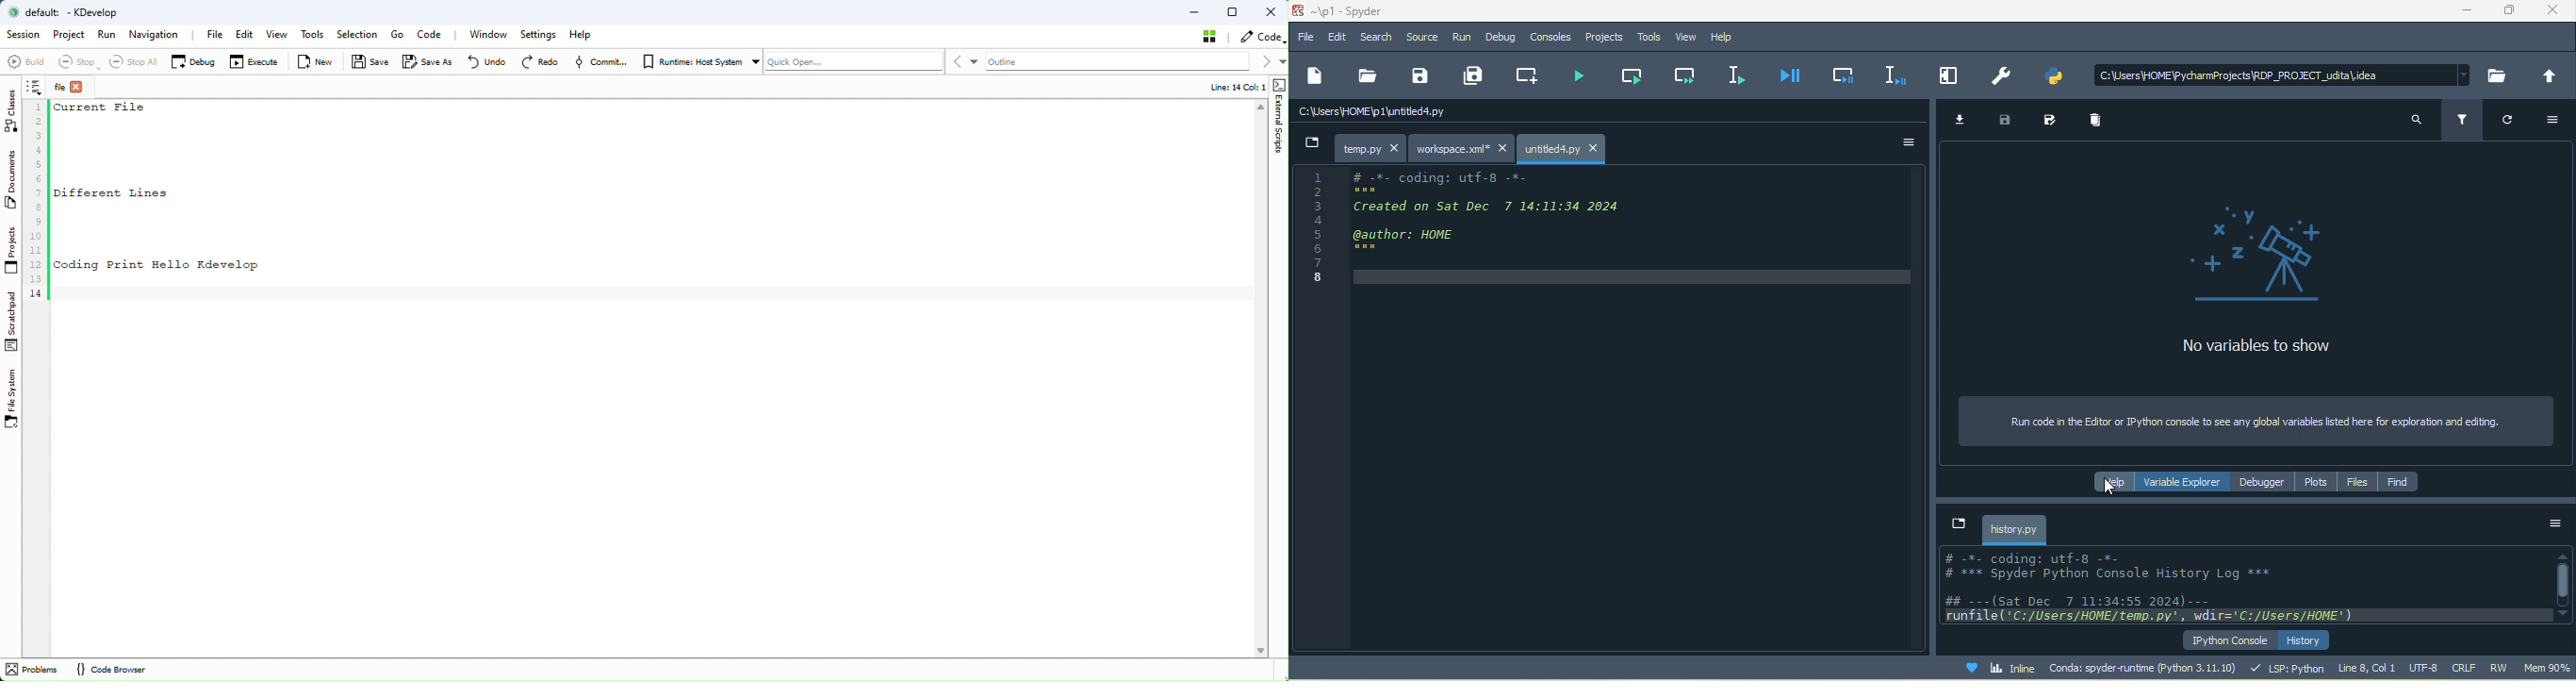 This screenshot has height=700, width=2576. Describe the element at coordinates (1354, 148) in the screenshot. I see `temp py` at that location.